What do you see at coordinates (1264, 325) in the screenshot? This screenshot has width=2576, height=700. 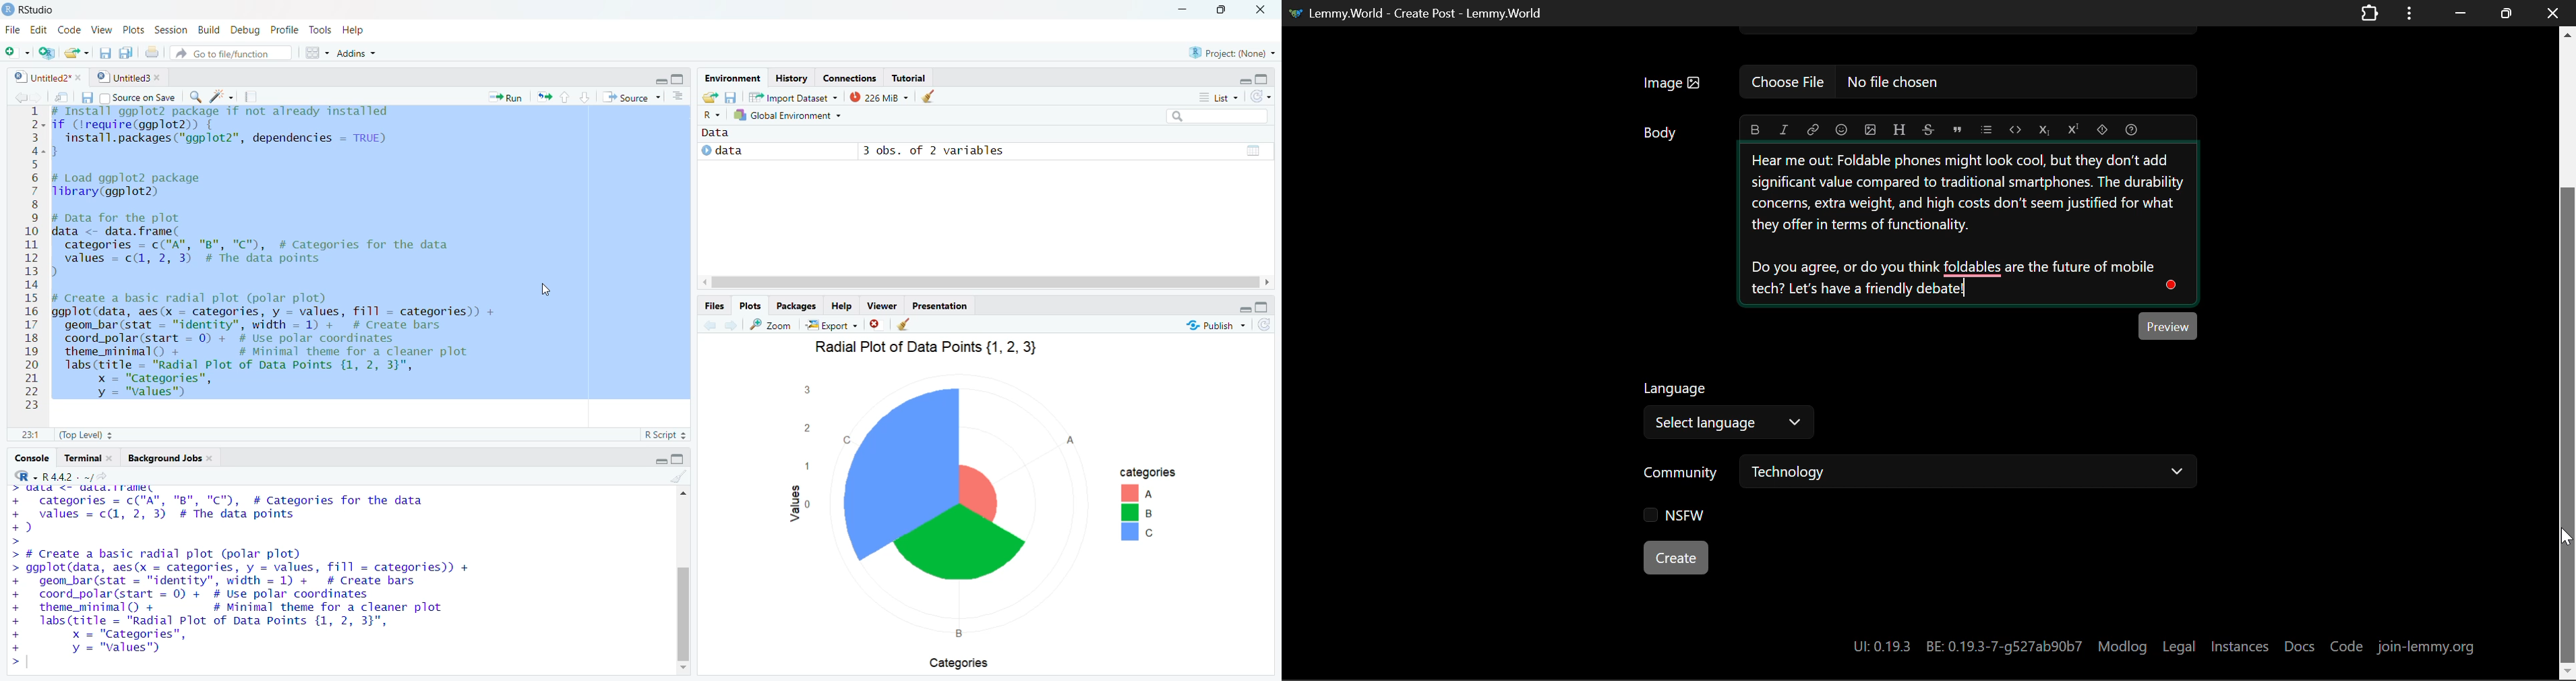 I see `Refresh theme` at bounding box center [1264, 325].